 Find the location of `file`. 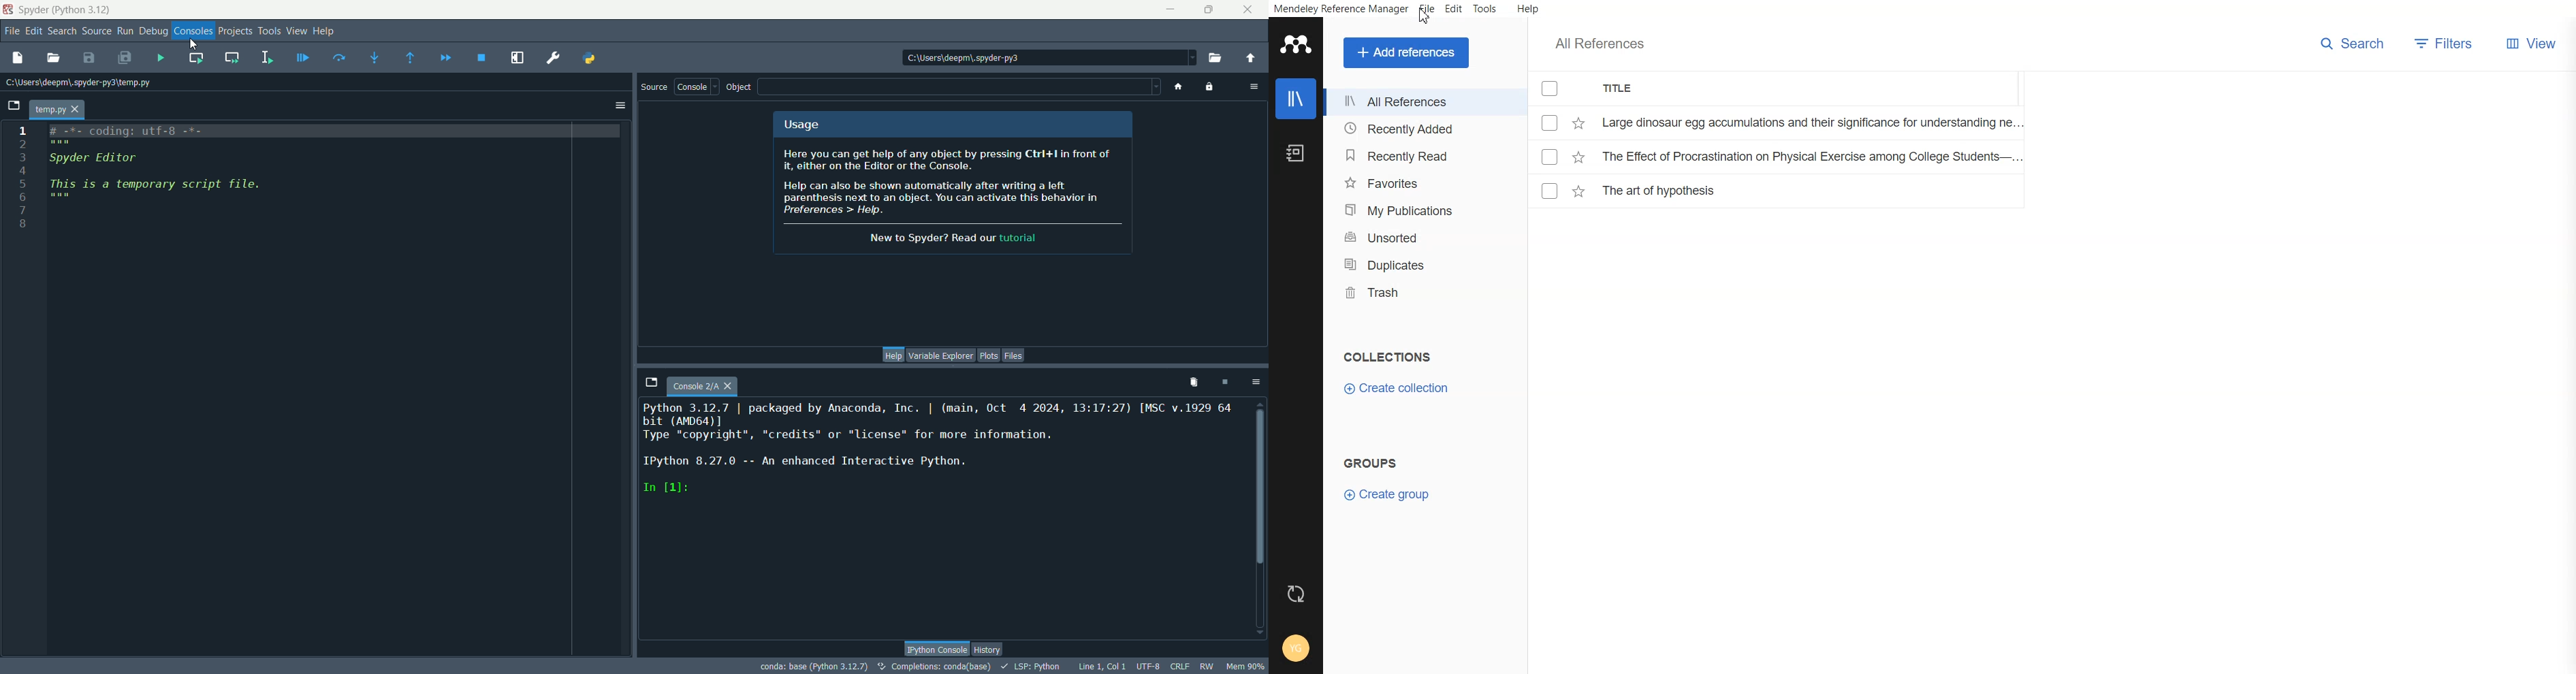

file is located at coordinates (11, 31).